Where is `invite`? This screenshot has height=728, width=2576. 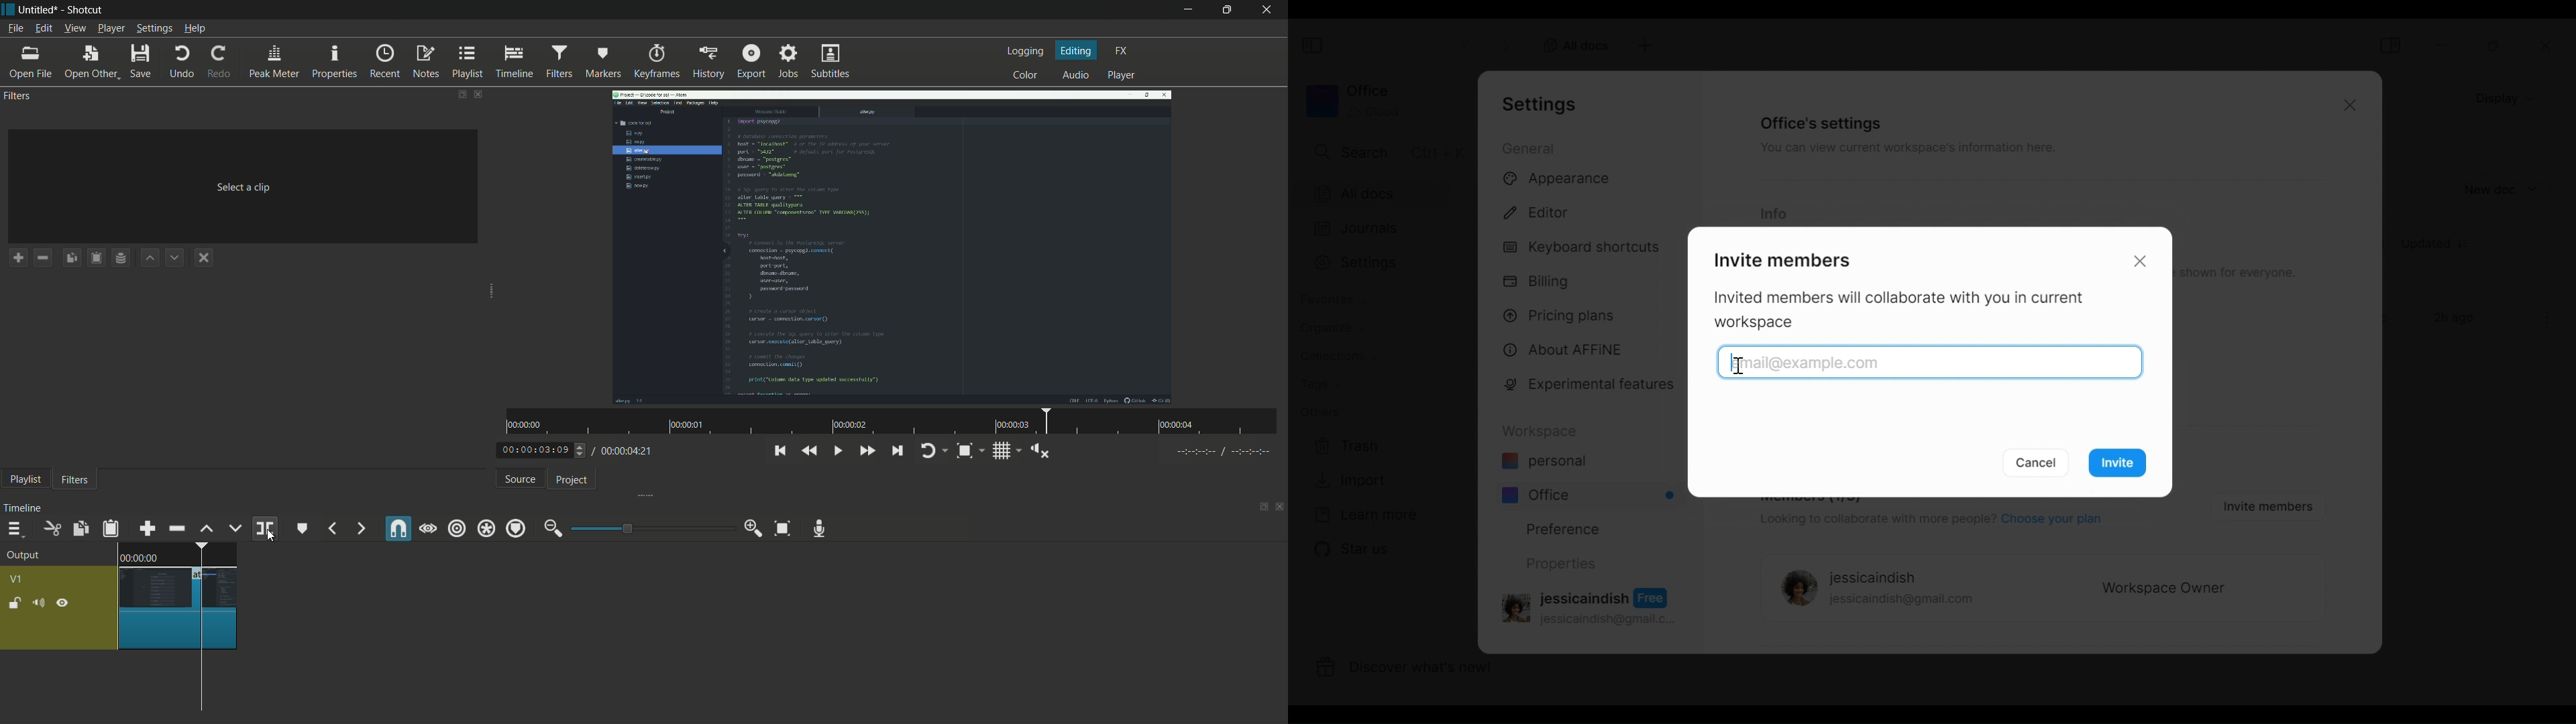 invite is located at coordinates (2122, 465).